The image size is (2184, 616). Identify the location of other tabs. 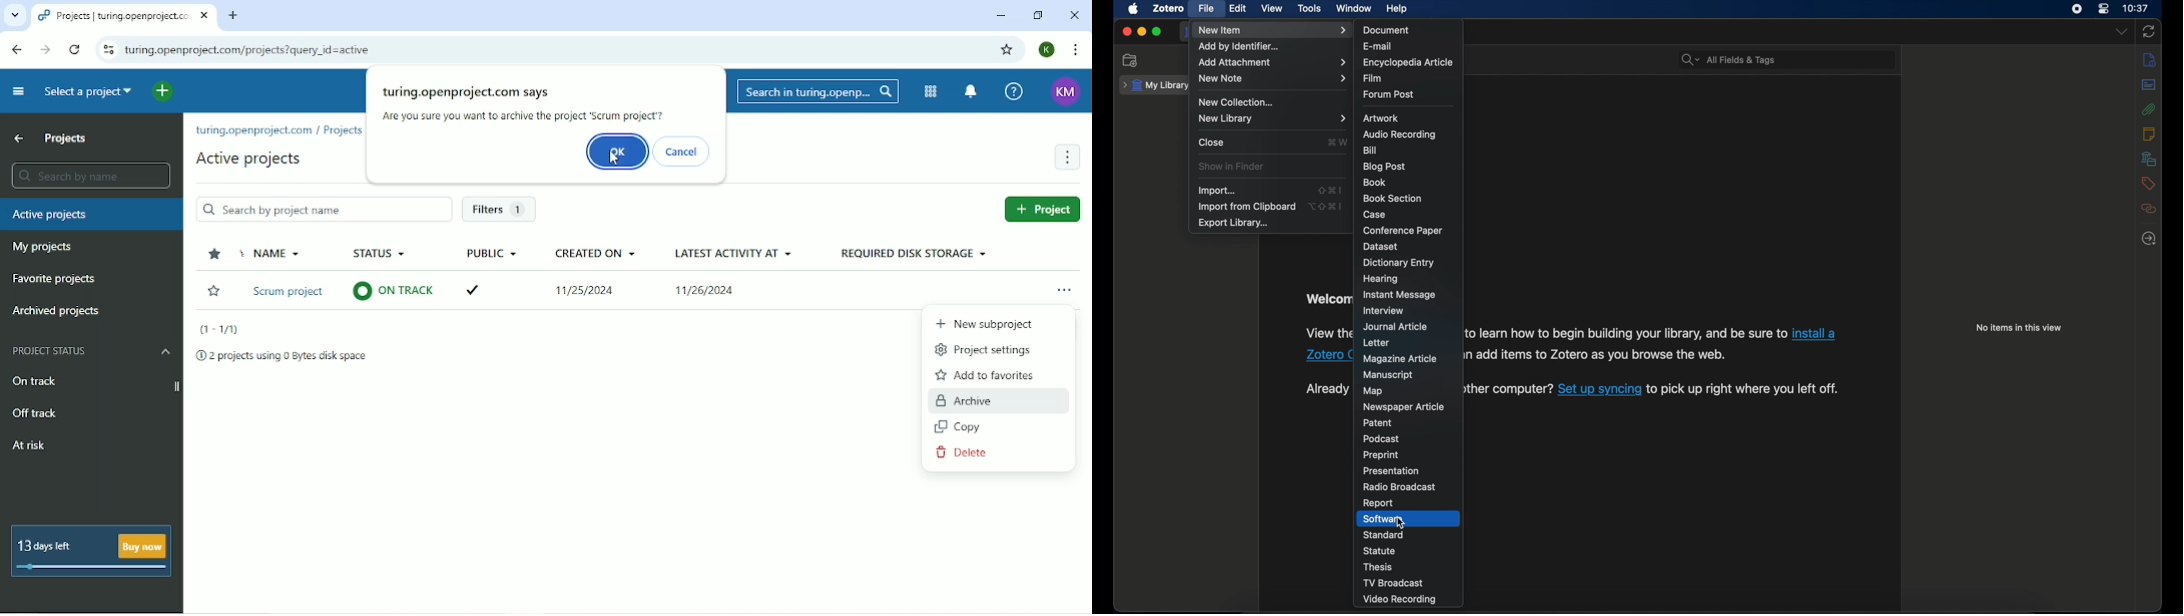
(13, 17).